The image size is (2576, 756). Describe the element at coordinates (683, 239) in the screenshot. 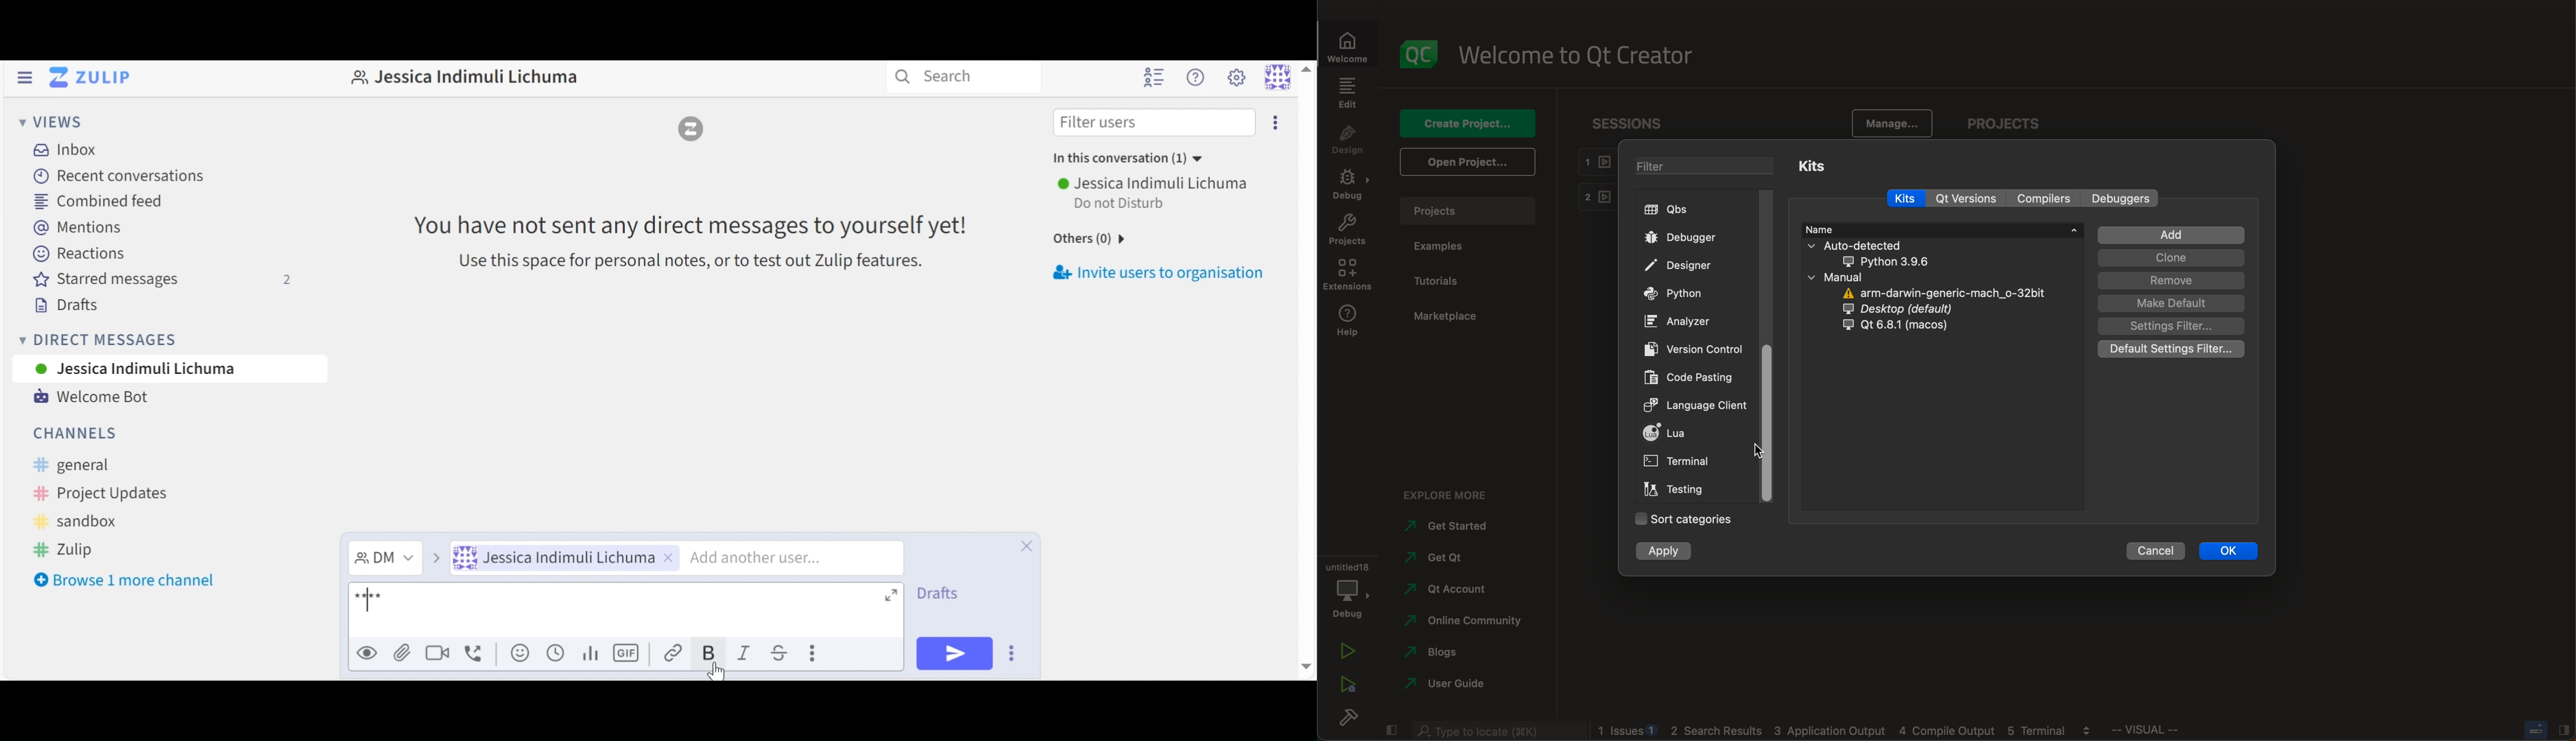

I see `You have not sent any direct messages to yourself yet!
Use this space for personal notes, or to test out Zulip features.` at that location.